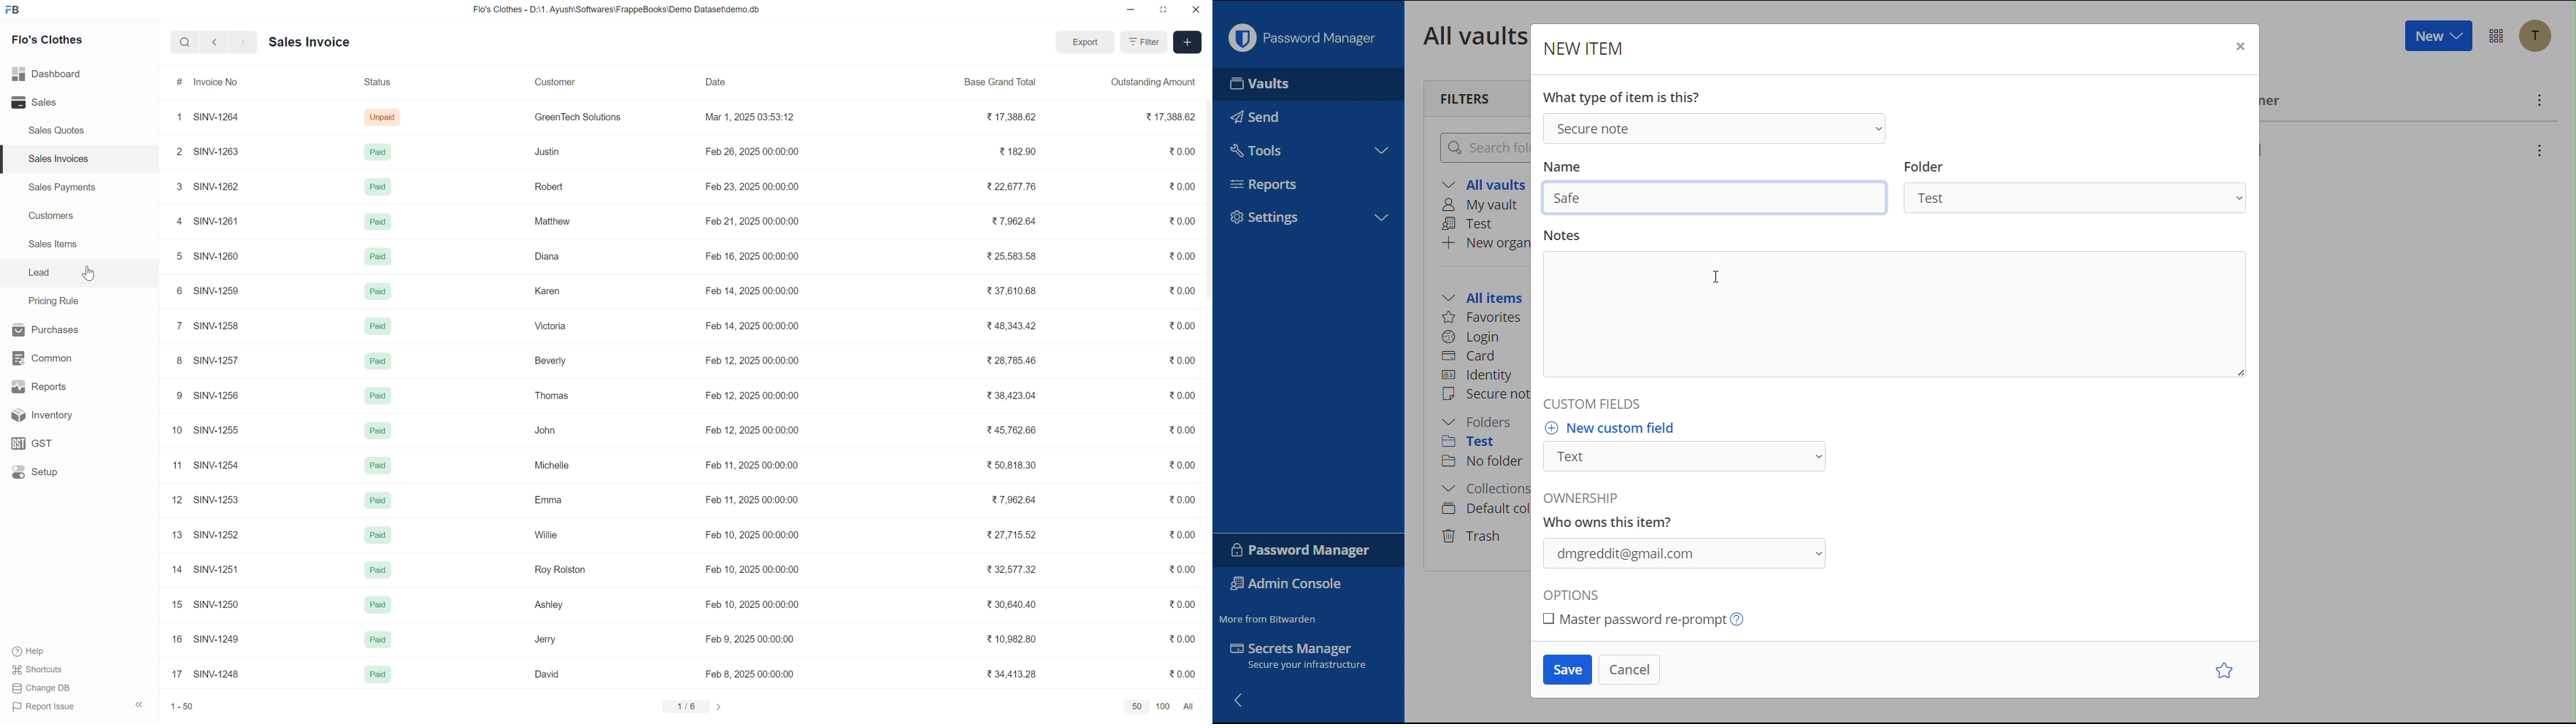 This screenshot has height=728, width=2576. Describe the element at coordinates (741, 465) in the screenshot. I see `Feb 11, 2025 00:00:00` at that location.